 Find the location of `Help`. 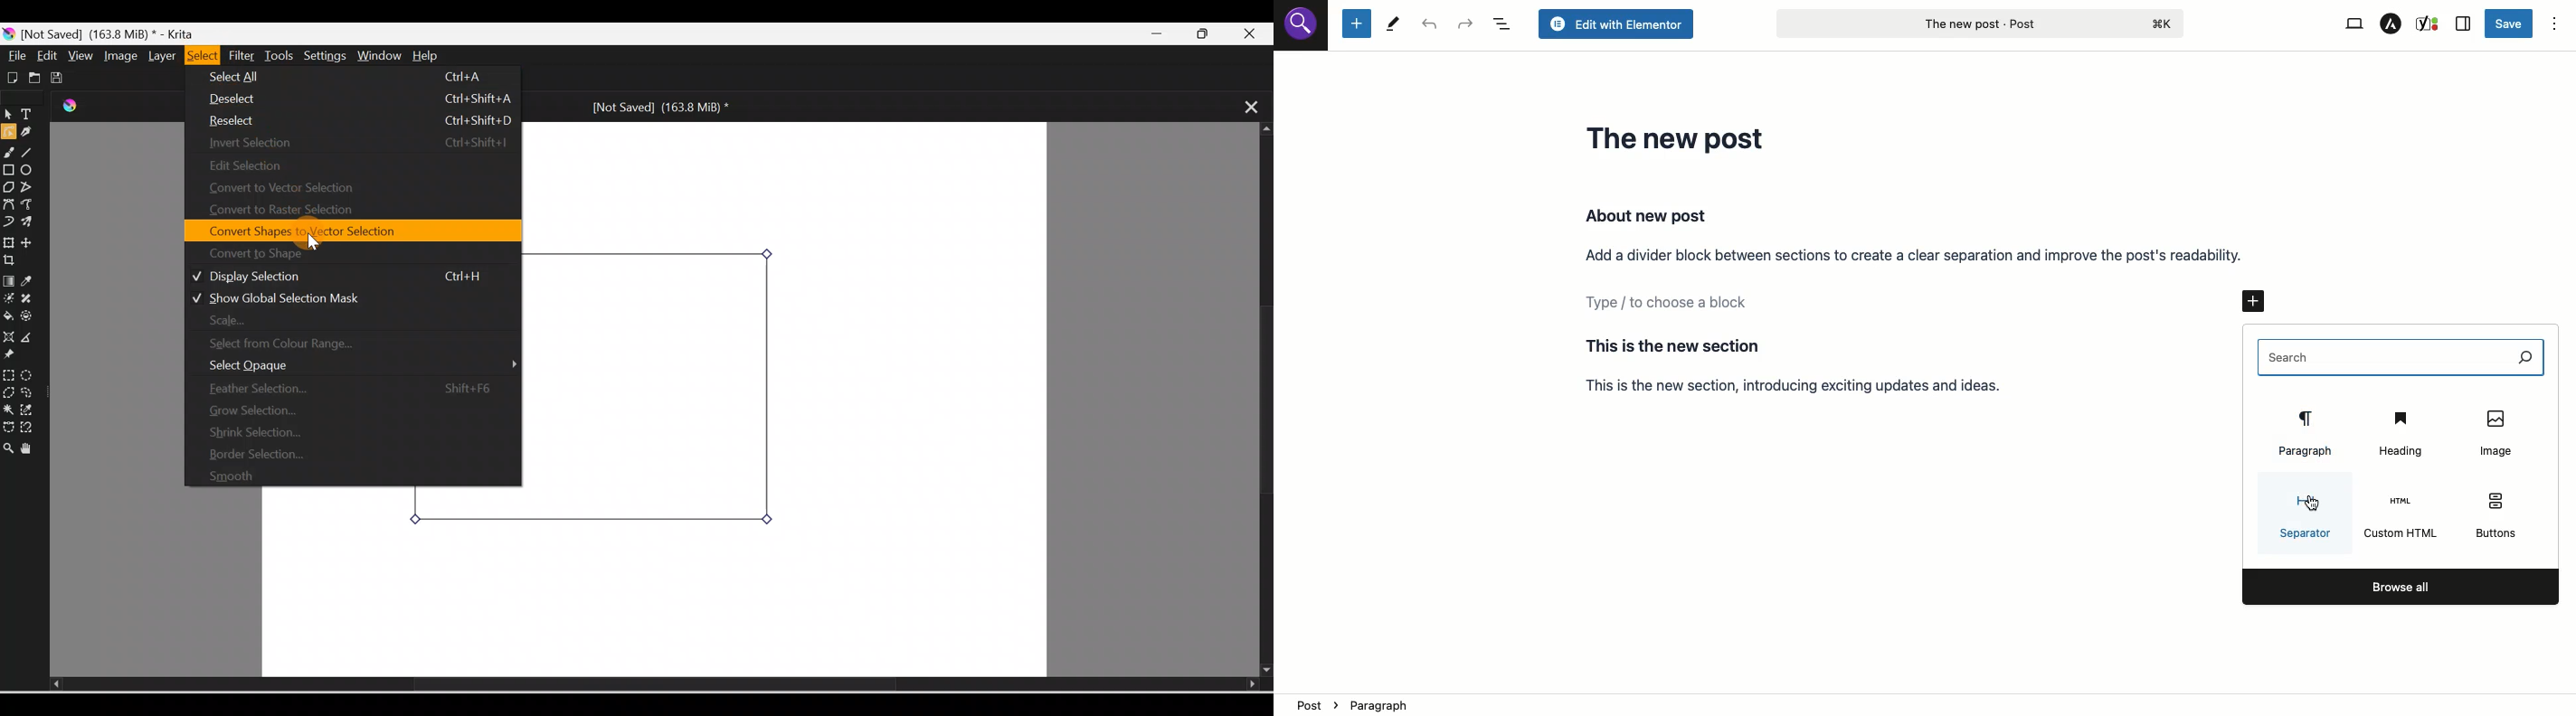

Help is located at coordinates (436, 57).